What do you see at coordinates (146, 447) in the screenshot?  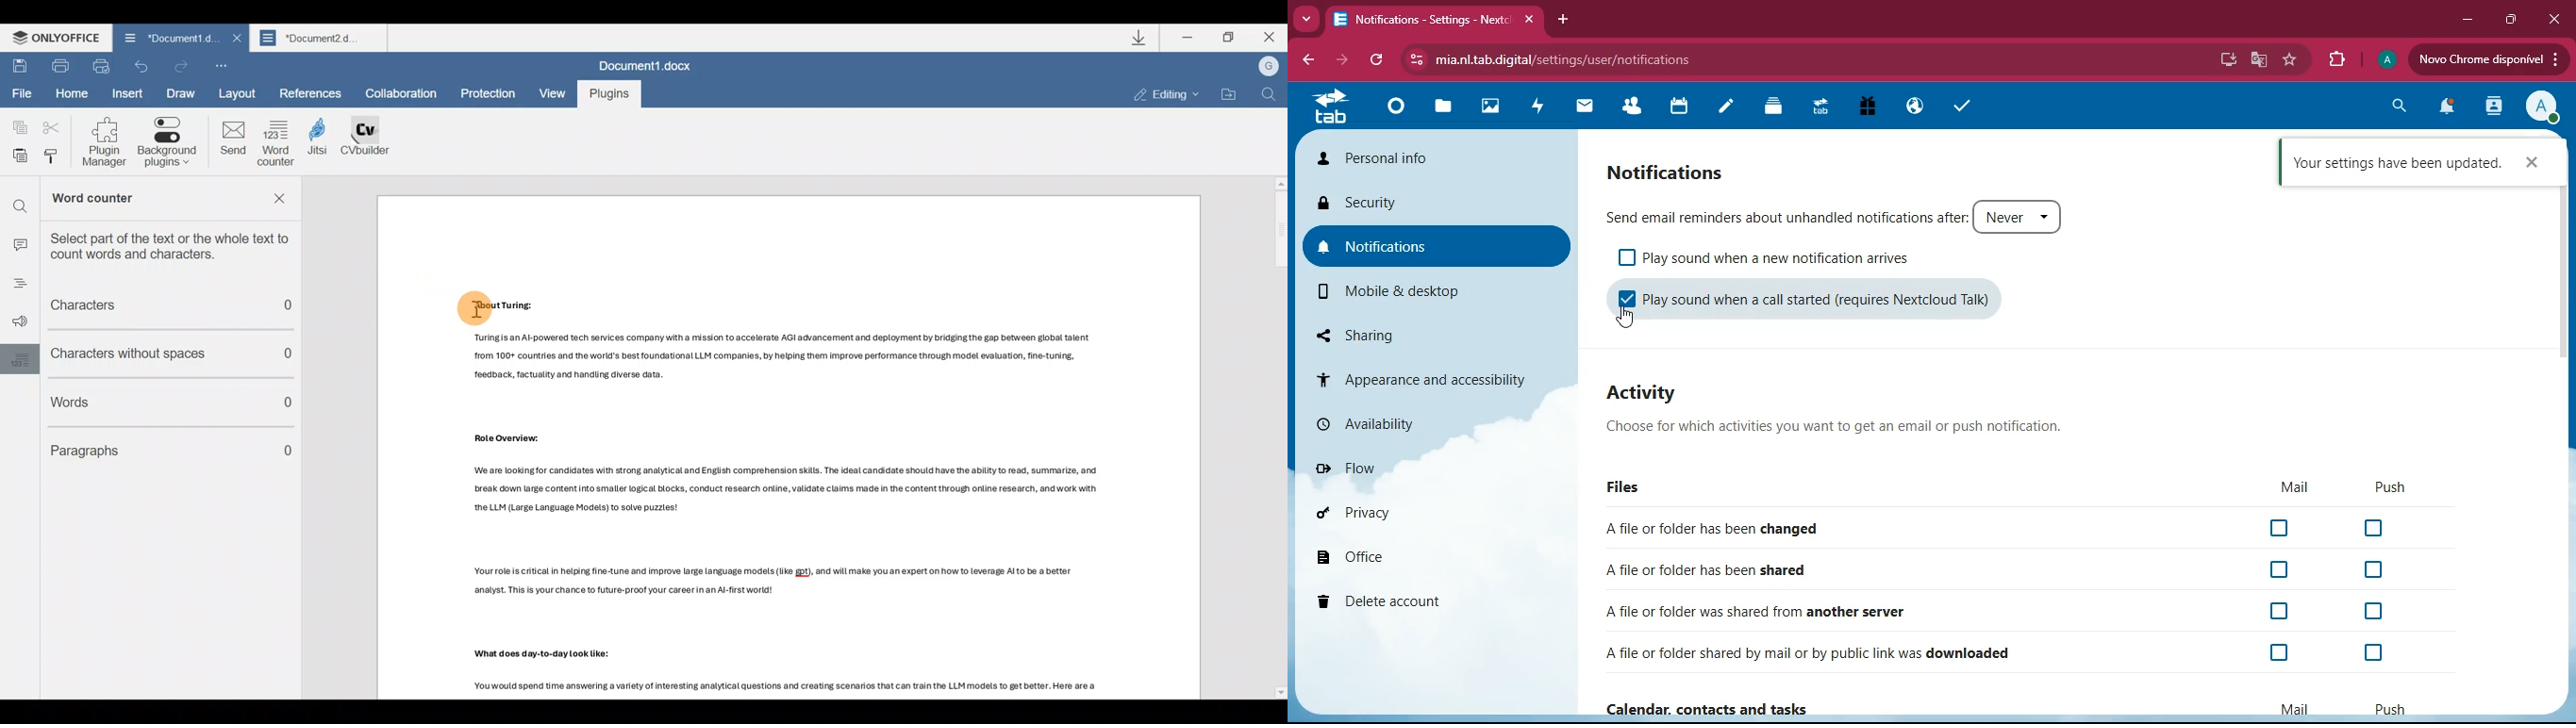 I see `Paragraphs count` at bounding box center [146, 447].